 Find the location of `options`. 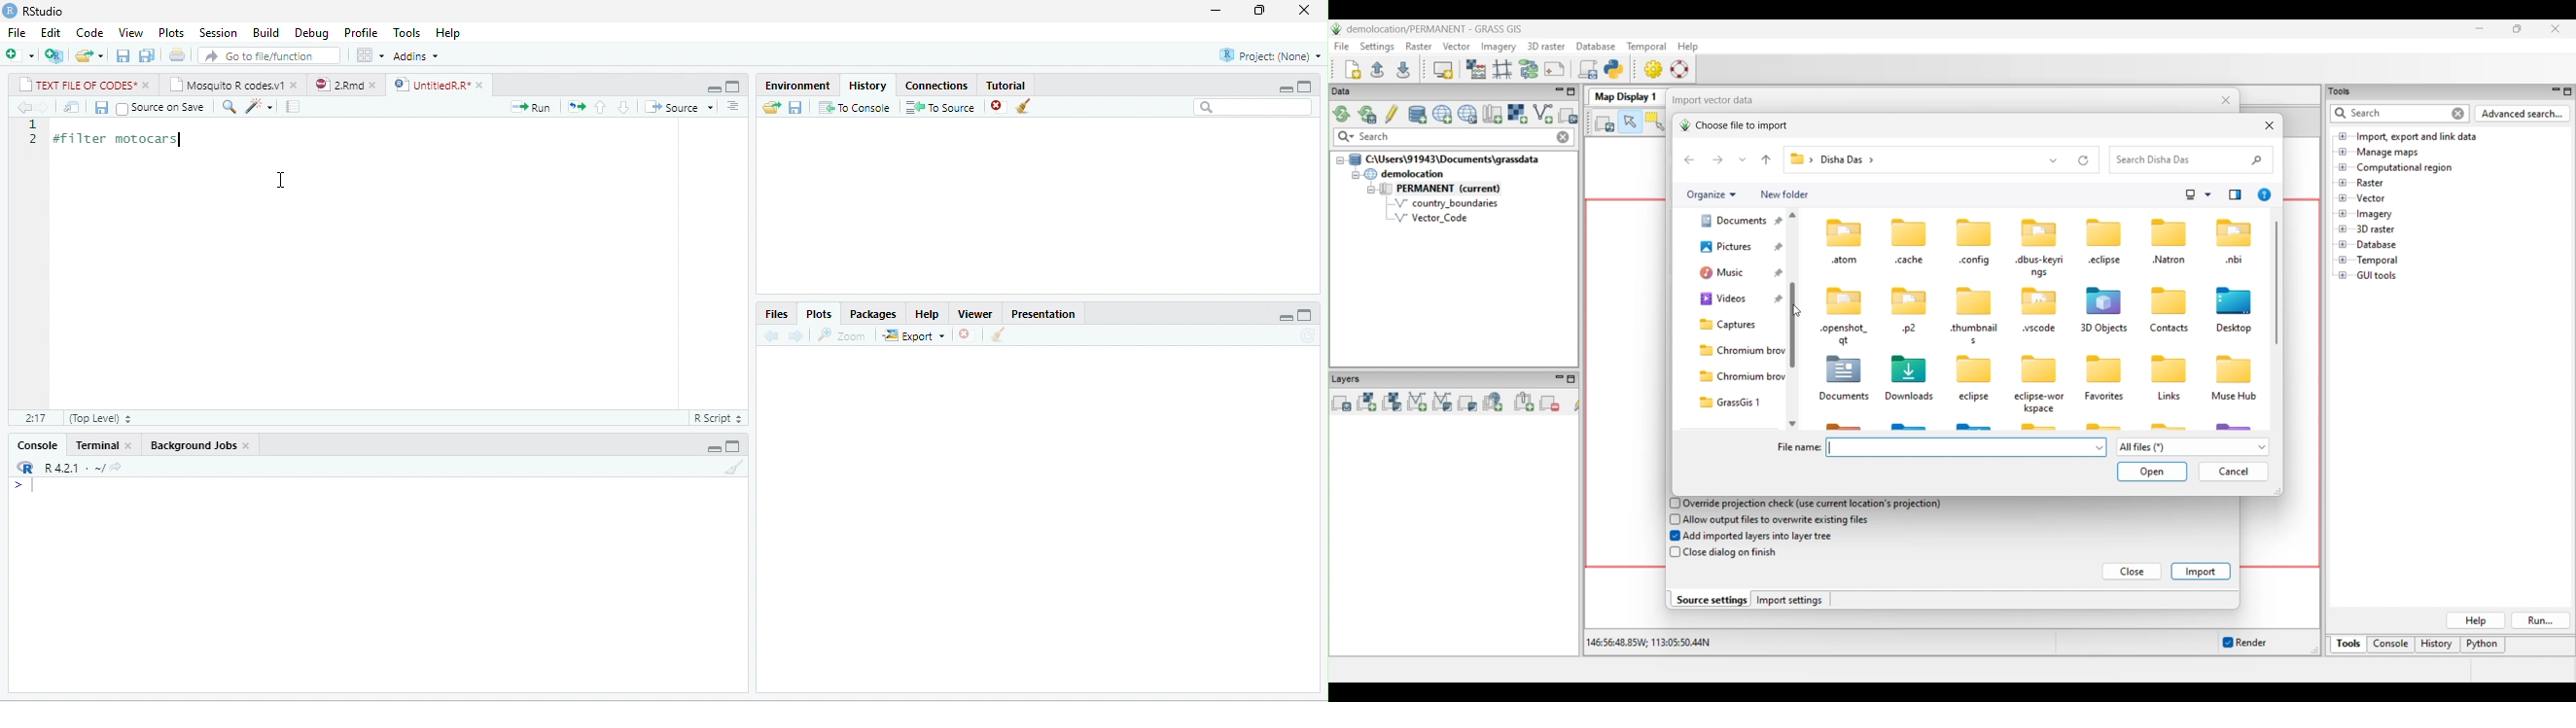

options is located at coordinates (370, 54).